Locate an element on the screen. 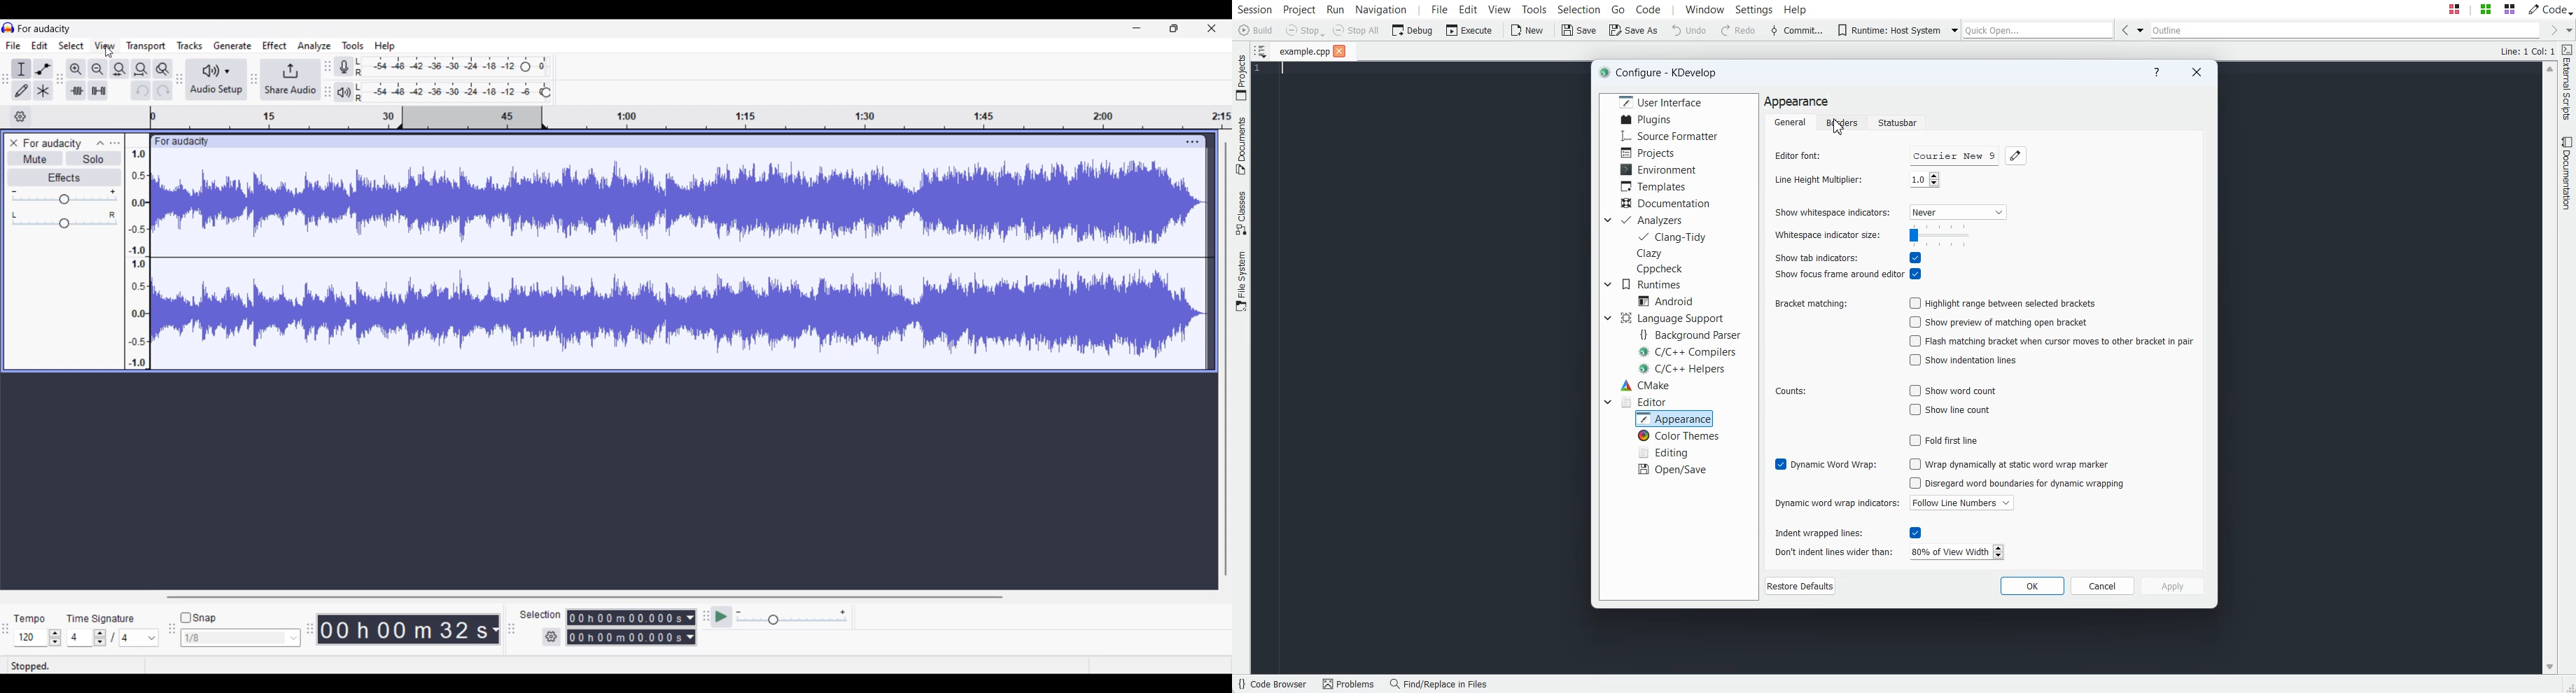 This screenshot has height=700, width=2576. Show in smaller tab is located at coordinates (1174, 28).